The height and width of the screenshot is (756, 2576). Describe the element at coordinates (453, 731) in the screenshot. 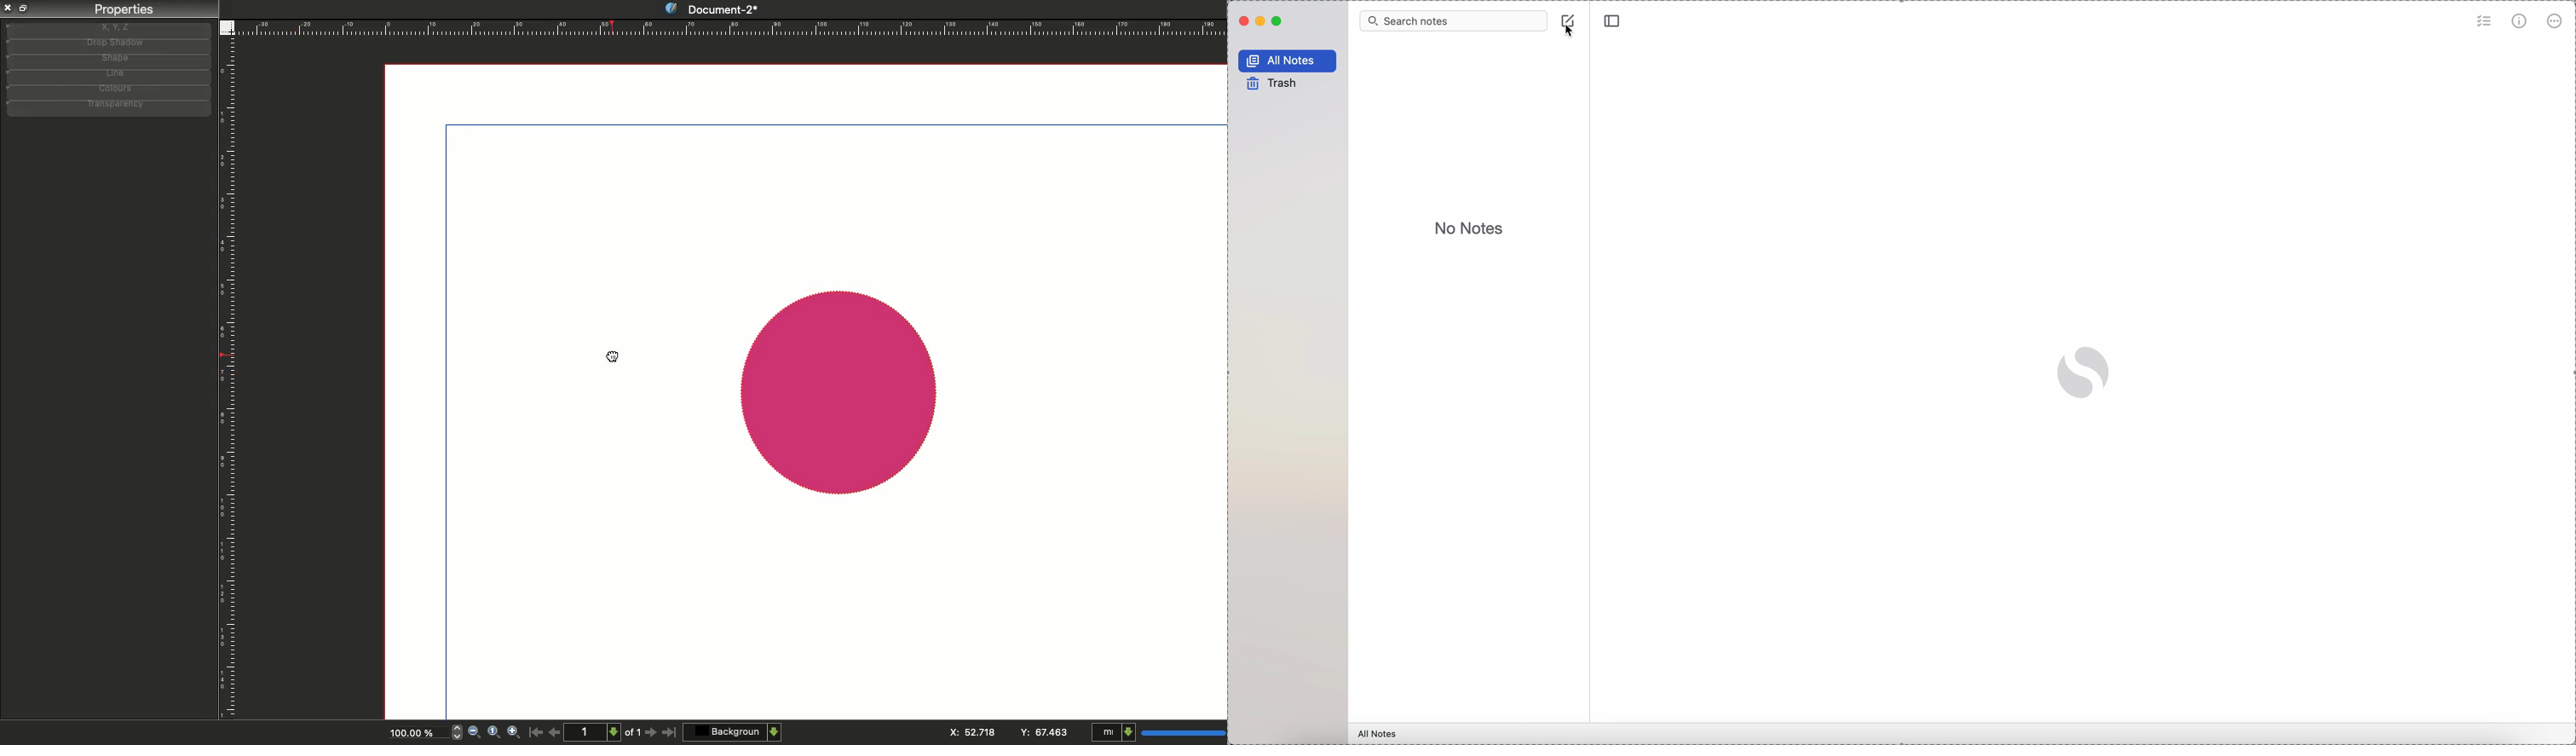

I see `zoom in and out` at that location.